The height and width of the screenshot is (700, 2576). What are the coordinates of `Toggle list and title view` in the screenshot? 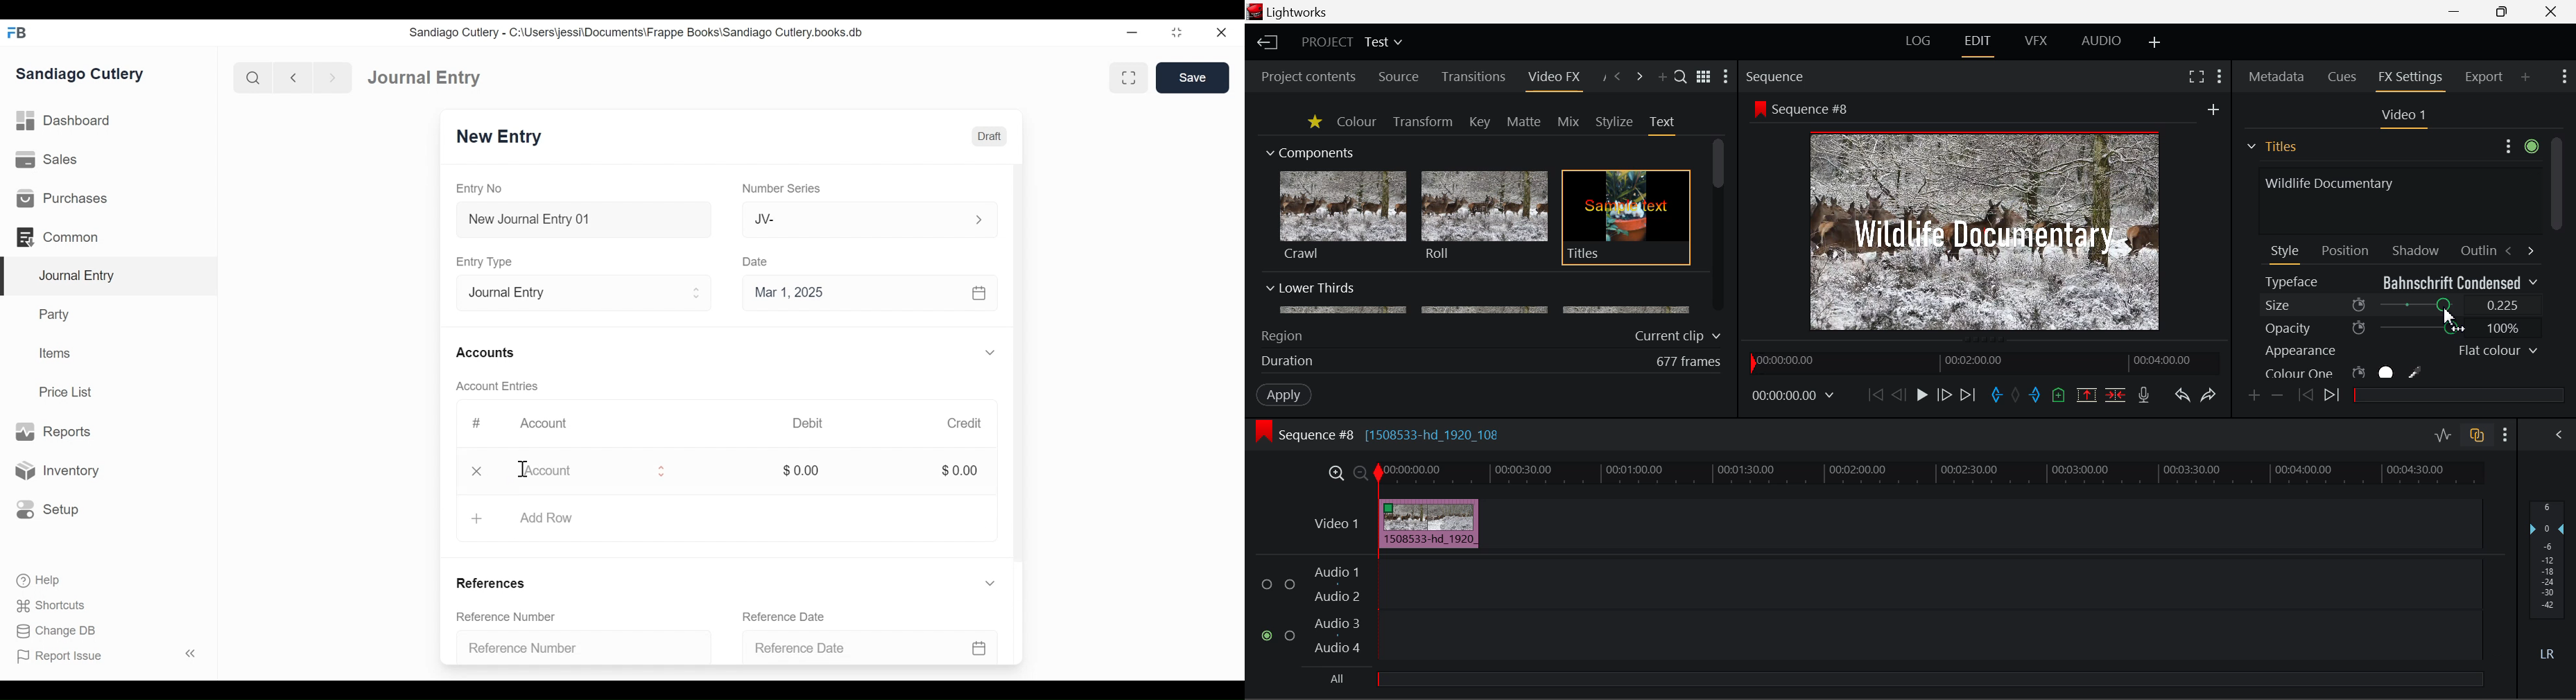 It's located at (1705, 77).